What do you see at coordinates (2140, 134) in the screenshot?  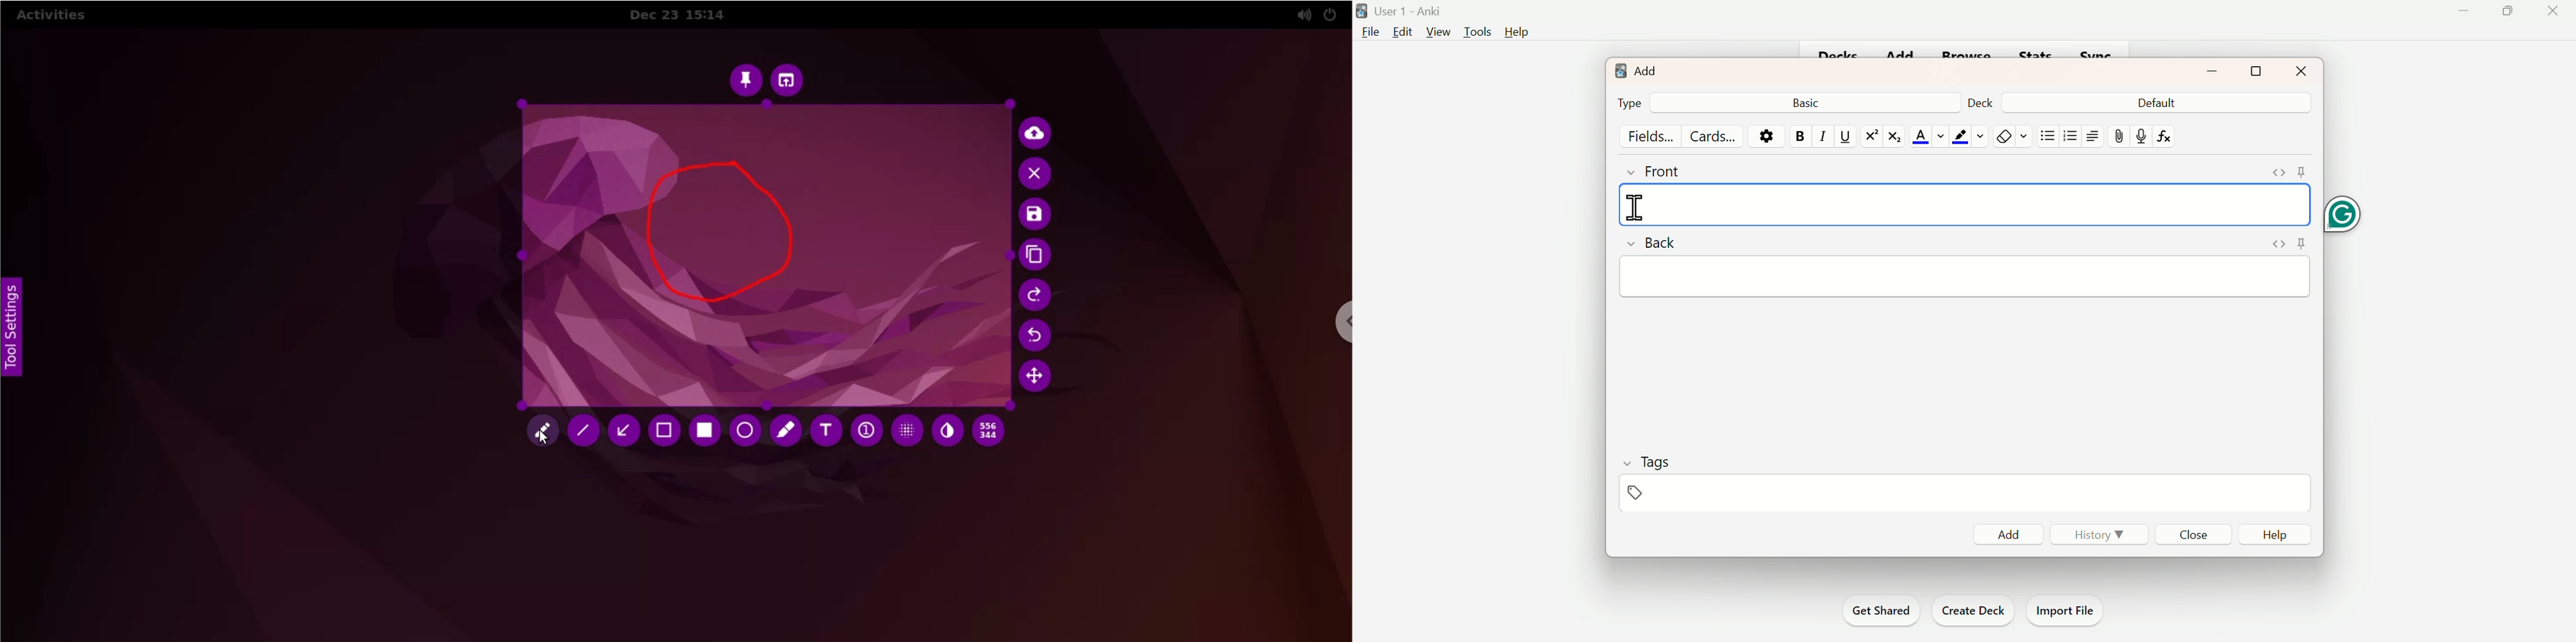 I see `Mic` at bounding box center [2140, 134].